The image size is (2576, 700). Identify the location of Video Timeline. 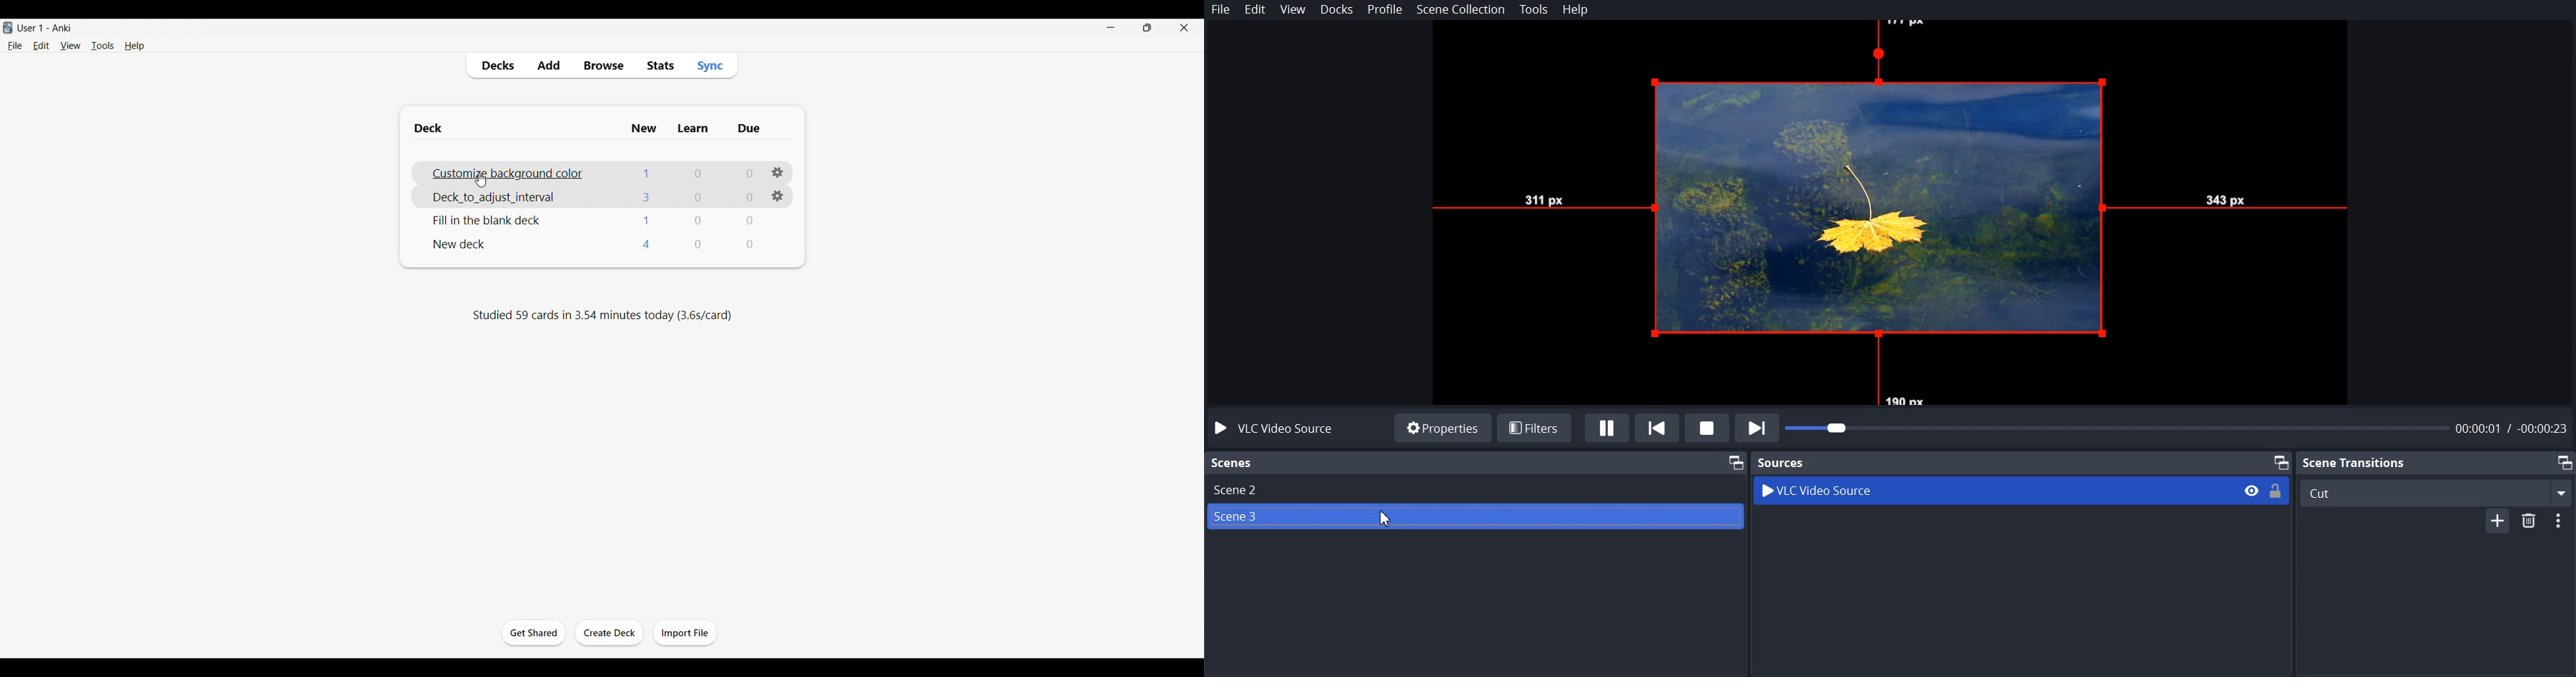
(2179, 429).